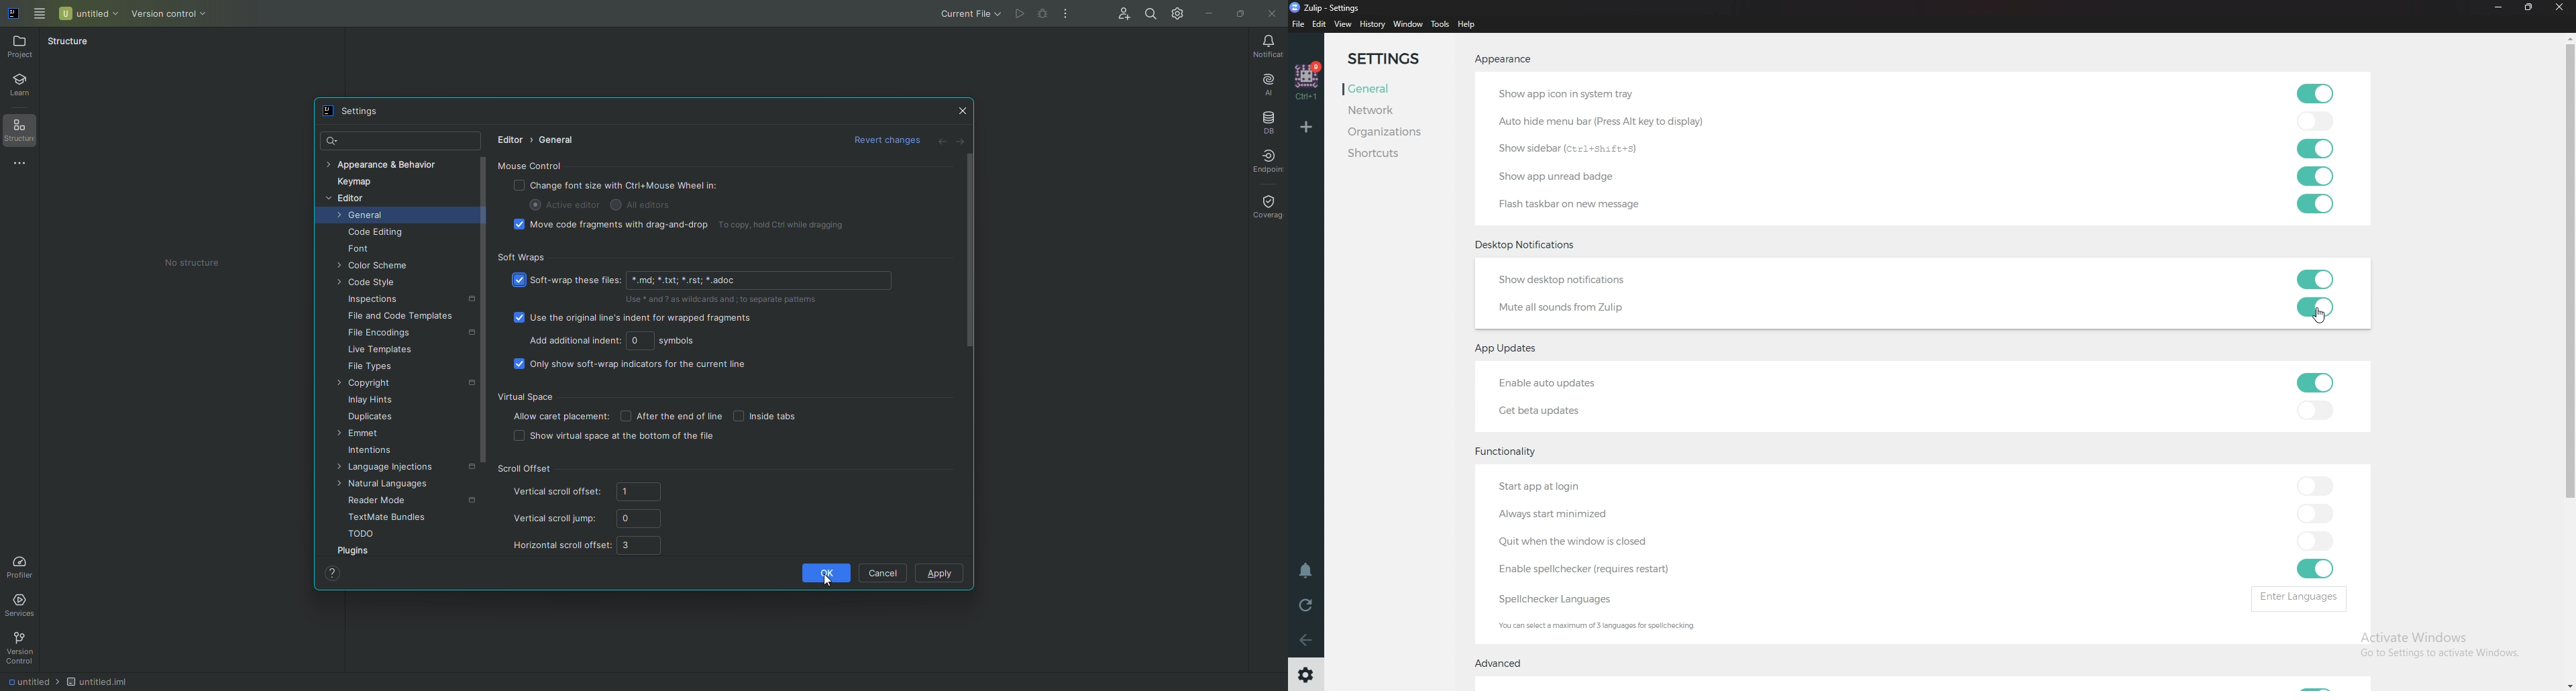 The width and height of the screenshot is (2576, 700). What do you see at coordinates (612, 227) in the screenshot?
I see `Move code fragments` at bounding box center [612, 227].